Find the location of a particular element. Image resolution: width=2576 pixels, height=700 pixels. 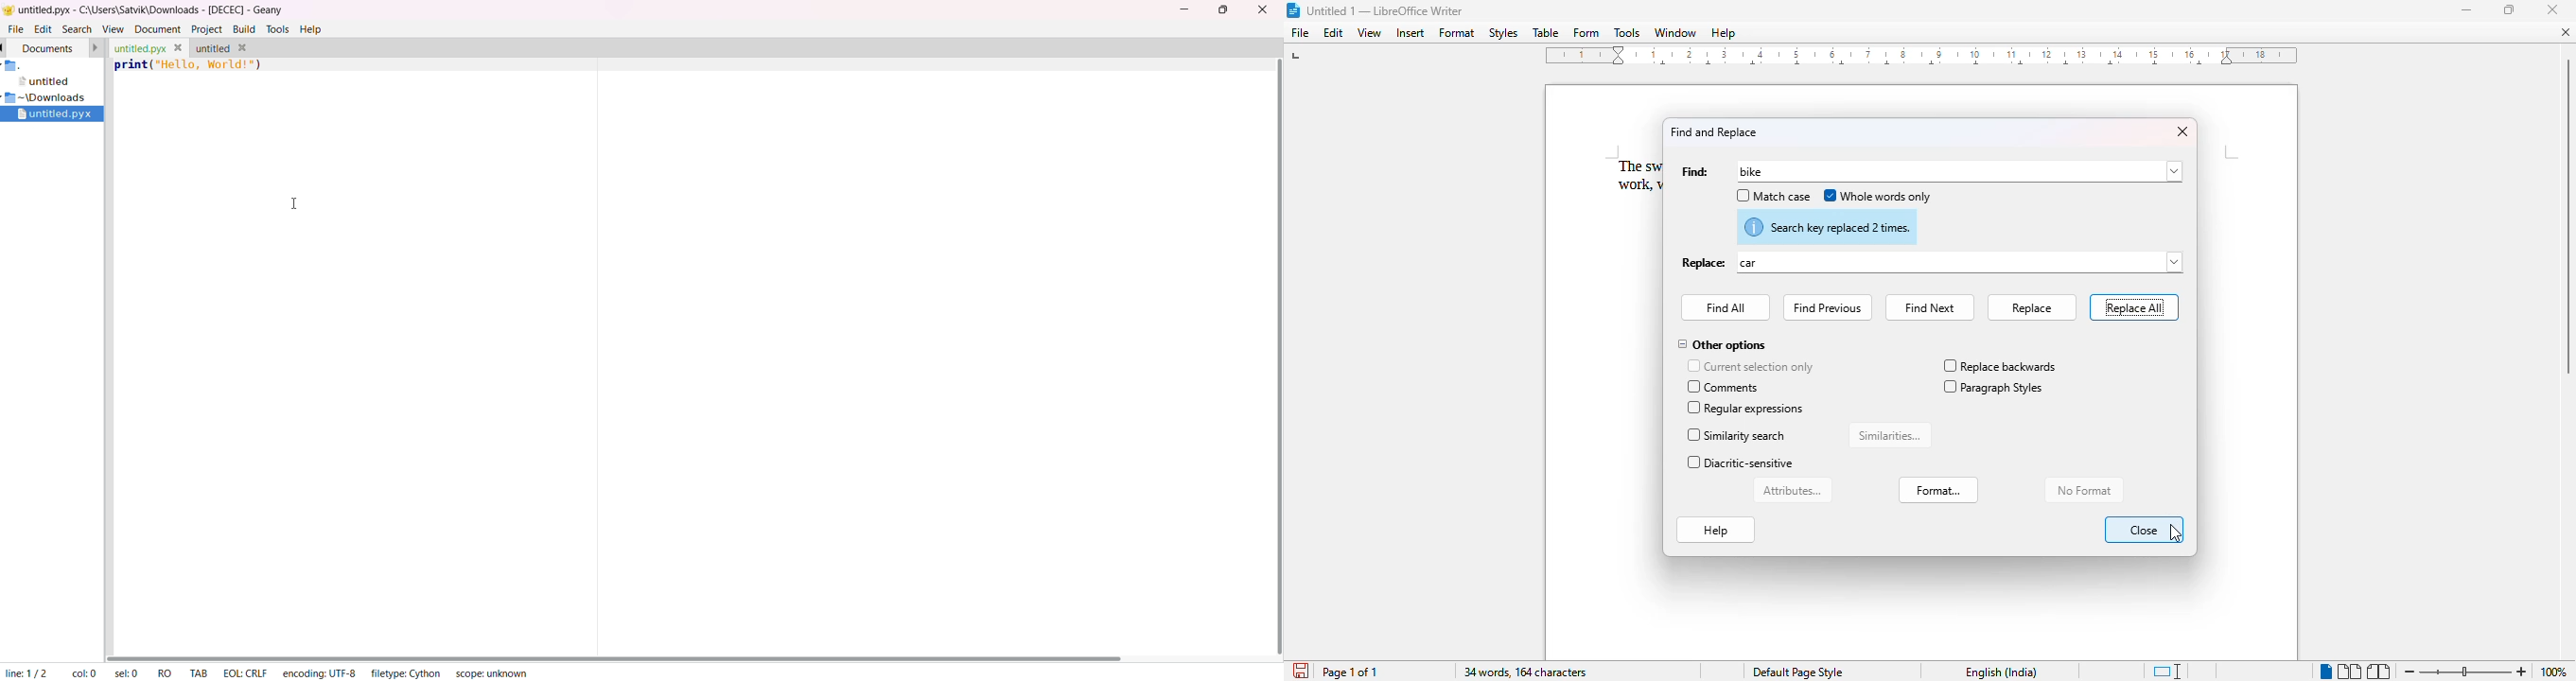

browse is located at coordinates (2174, 171).